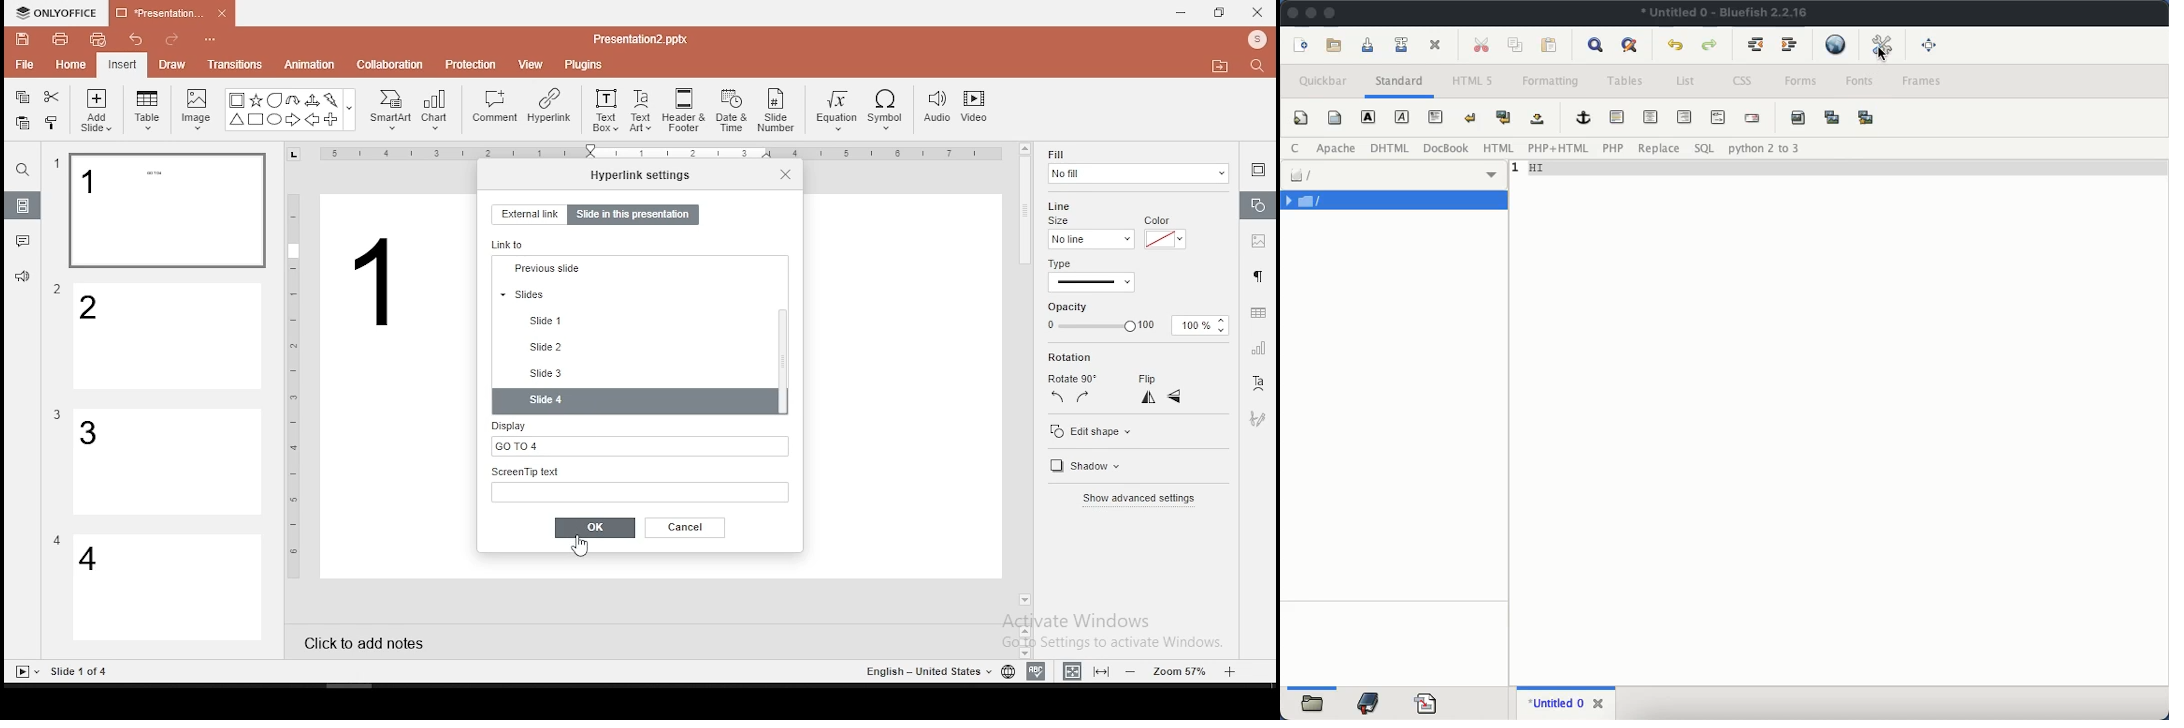 This screenshot has width=2184, height=728. Describe the element at coordinates (255, 121) in the screenshot. I see `Square` at that location.